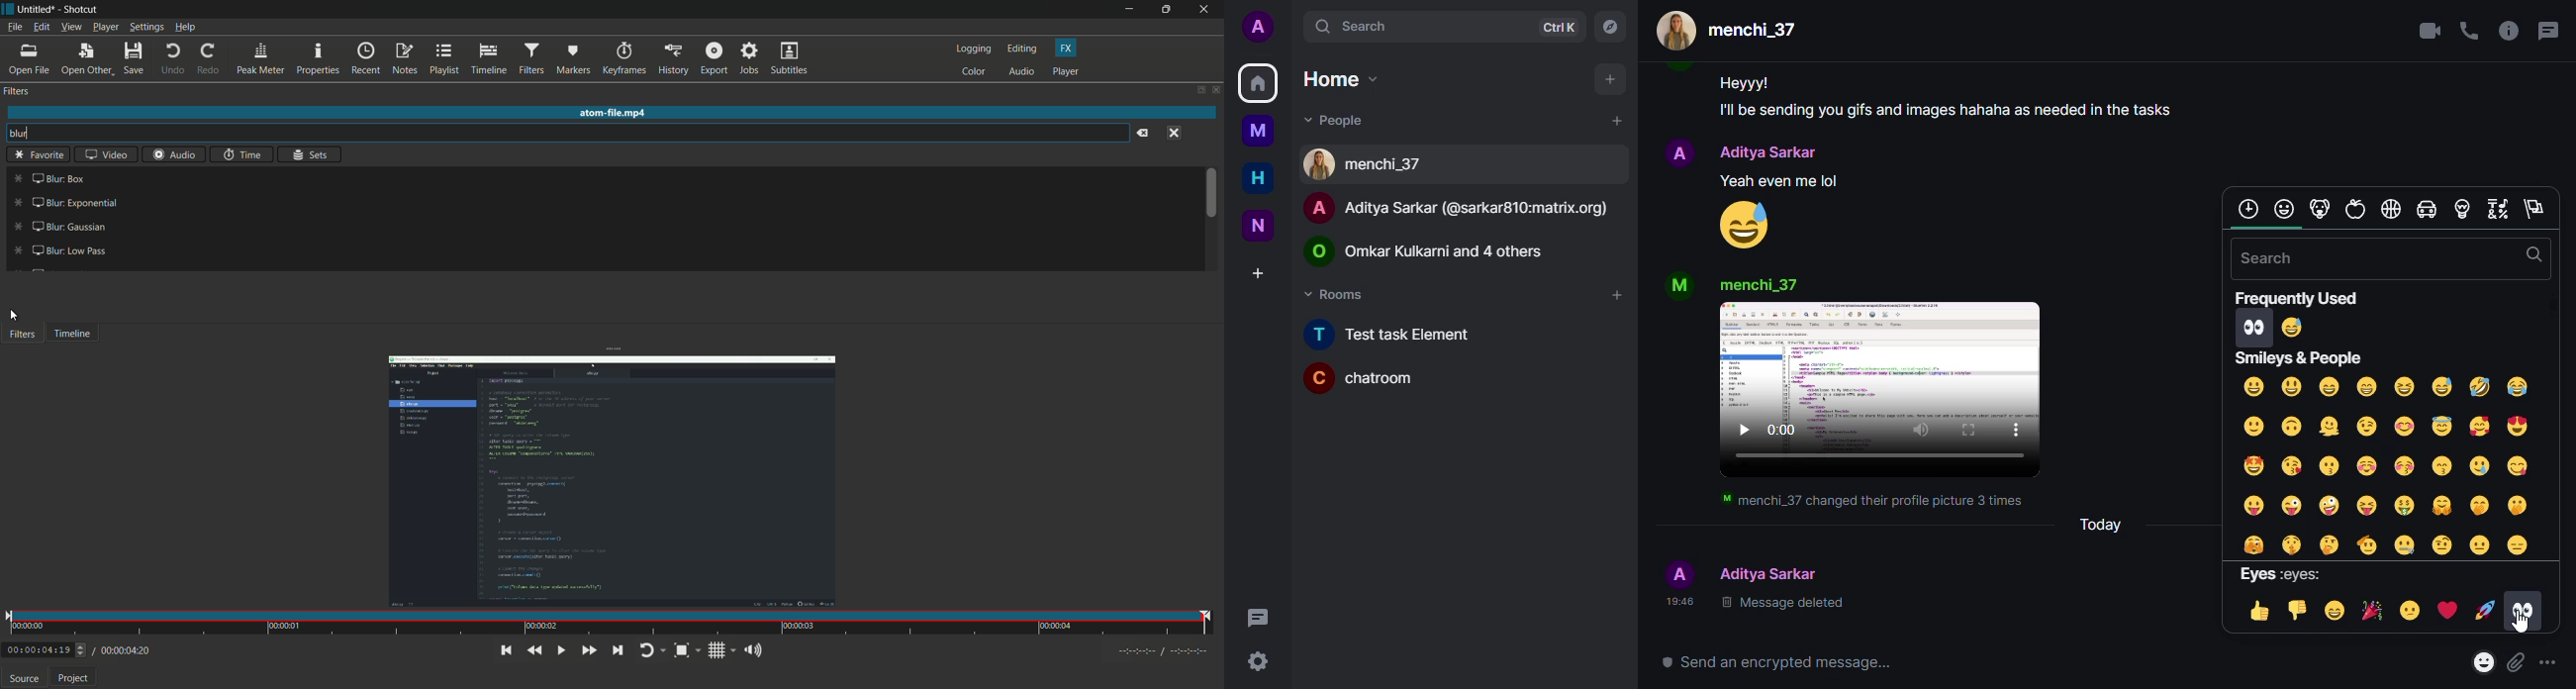 The width and height of the screenshot is (2576, 700). What do you see at coordinates (712, 59) in the screenshot?
I see `export` at bounding box center [712, 59].